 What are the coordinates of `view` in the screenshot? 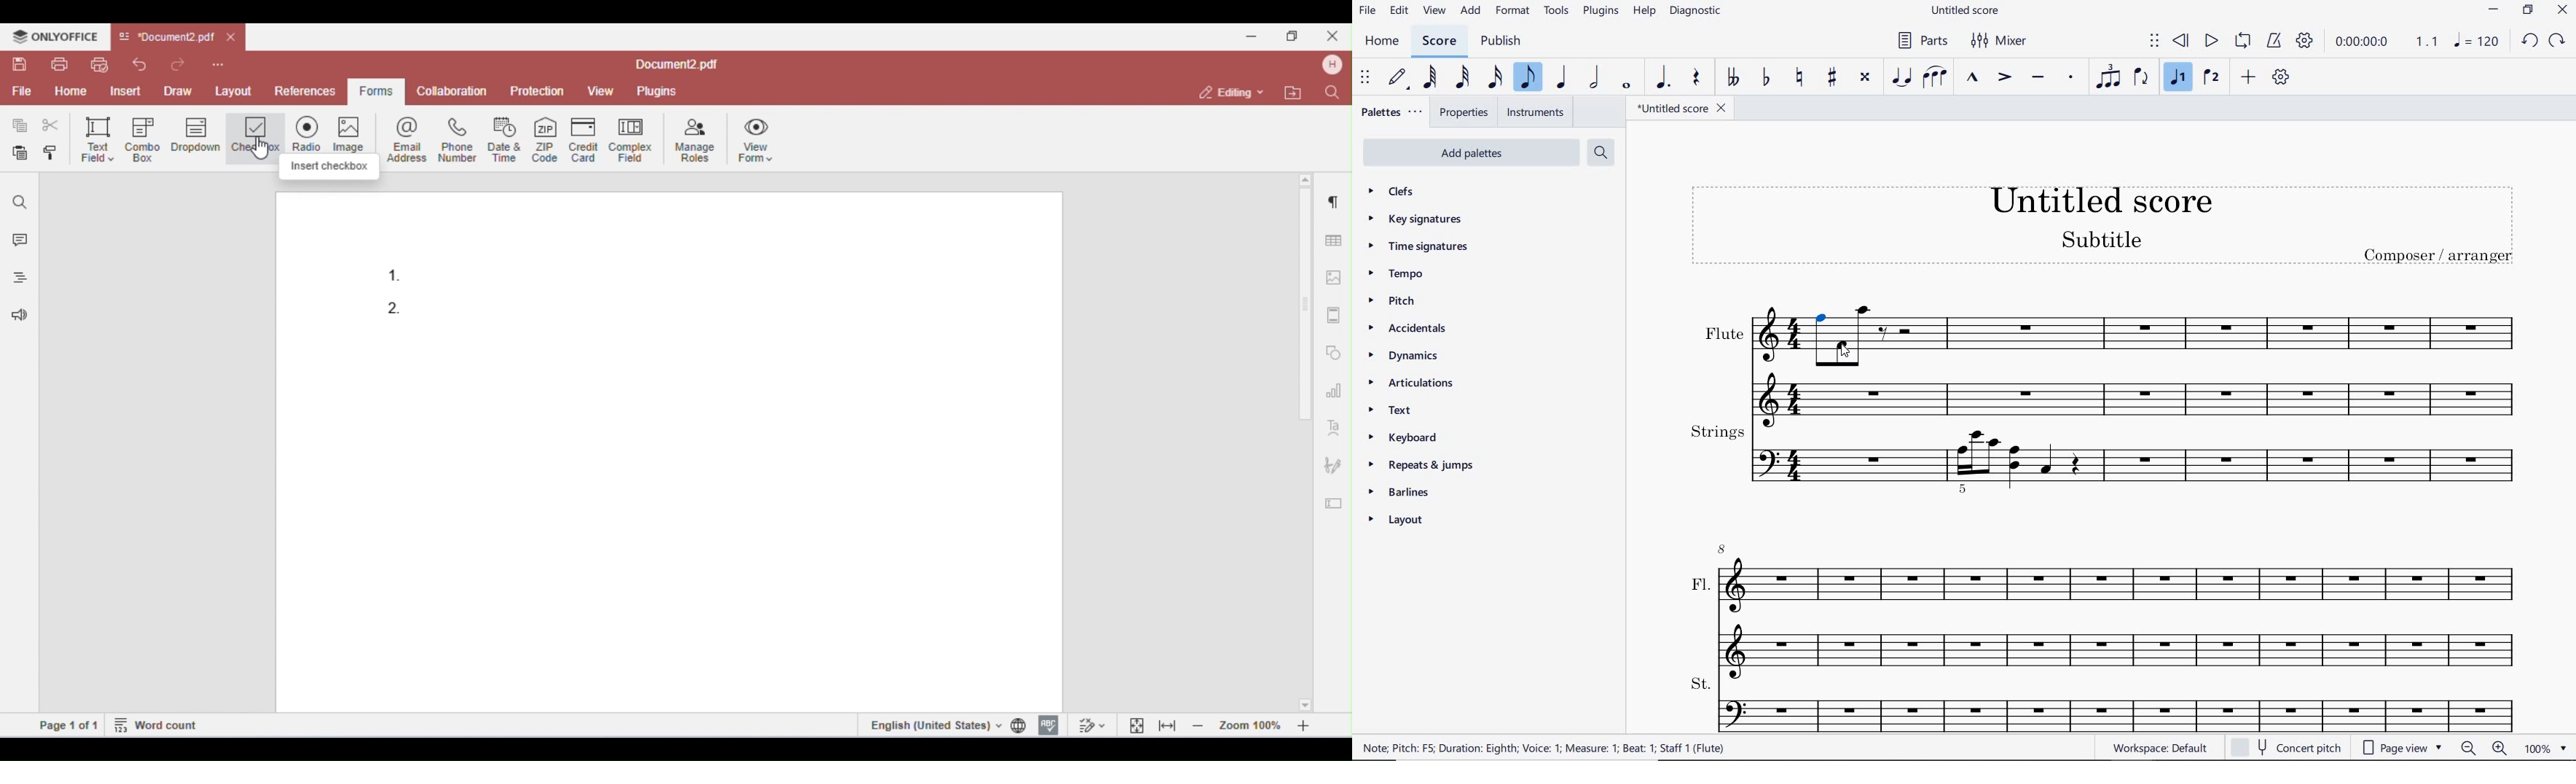 It's located at (1432, 12).